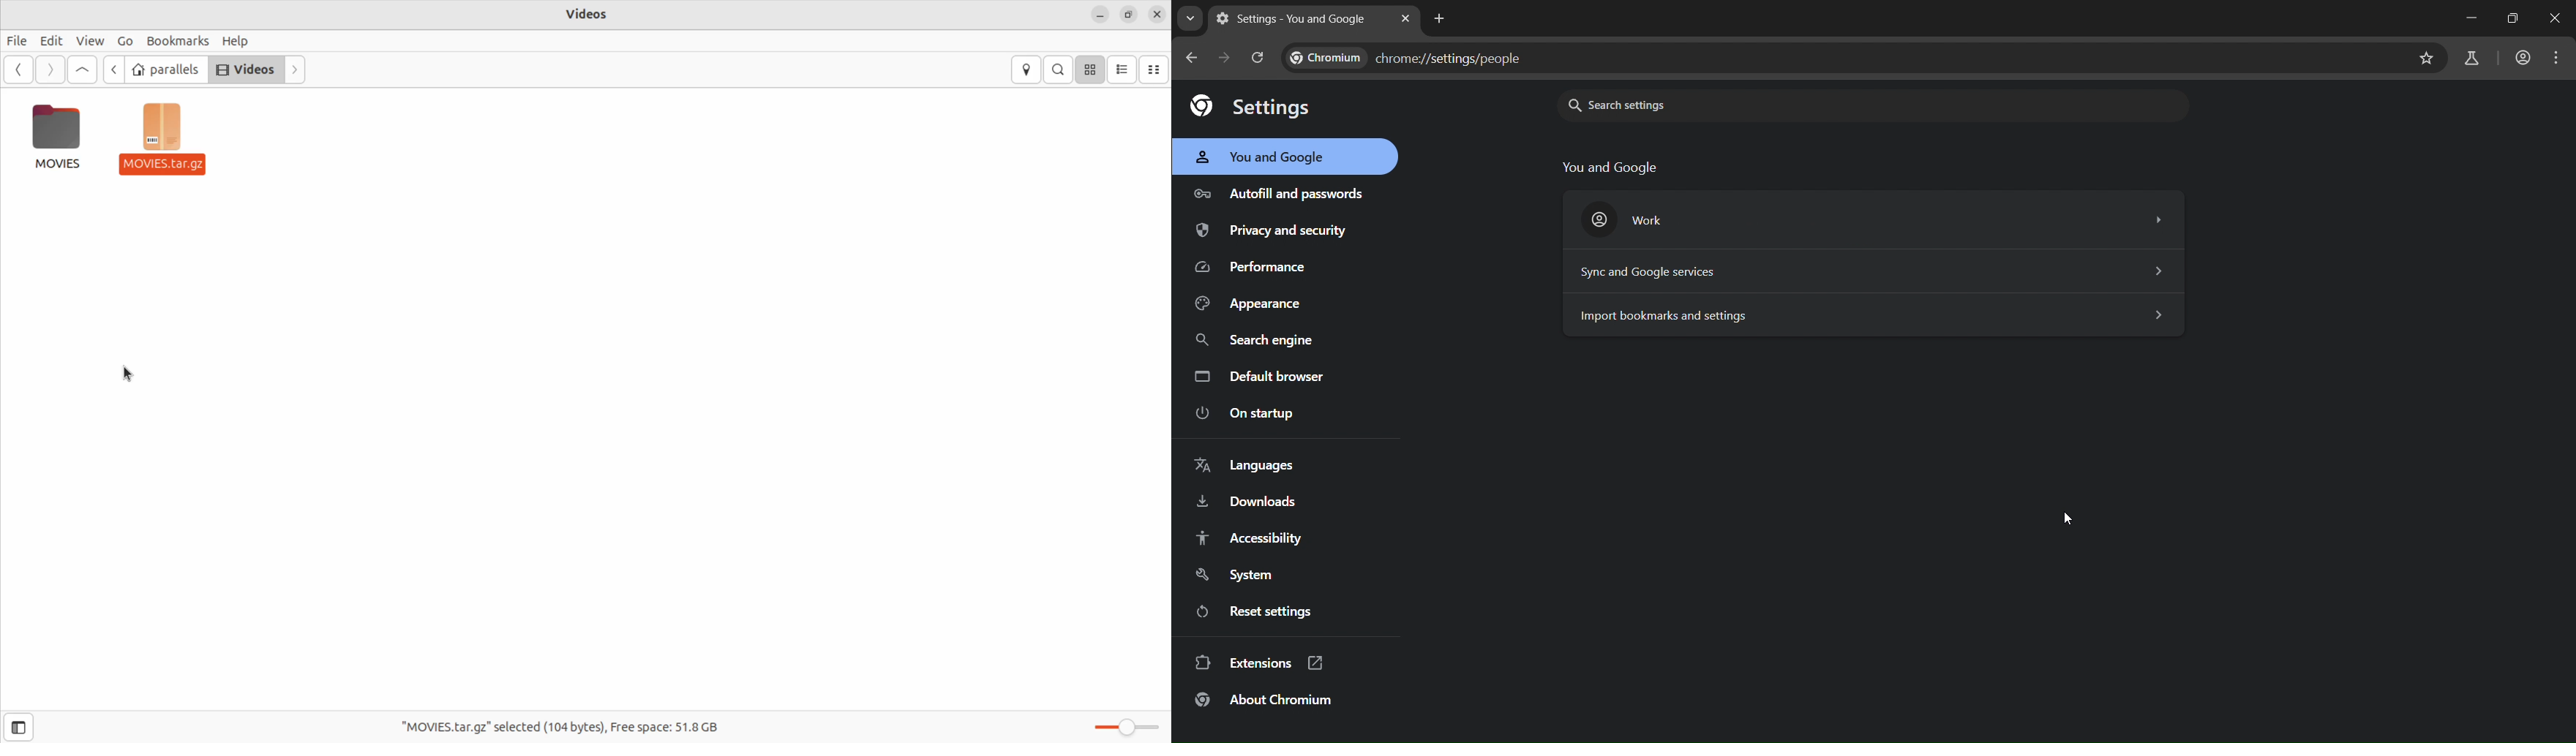 The image size is (2576, 756). Describe the element at coordinates (17, 41) in the screenshot. I see `File` at that location.